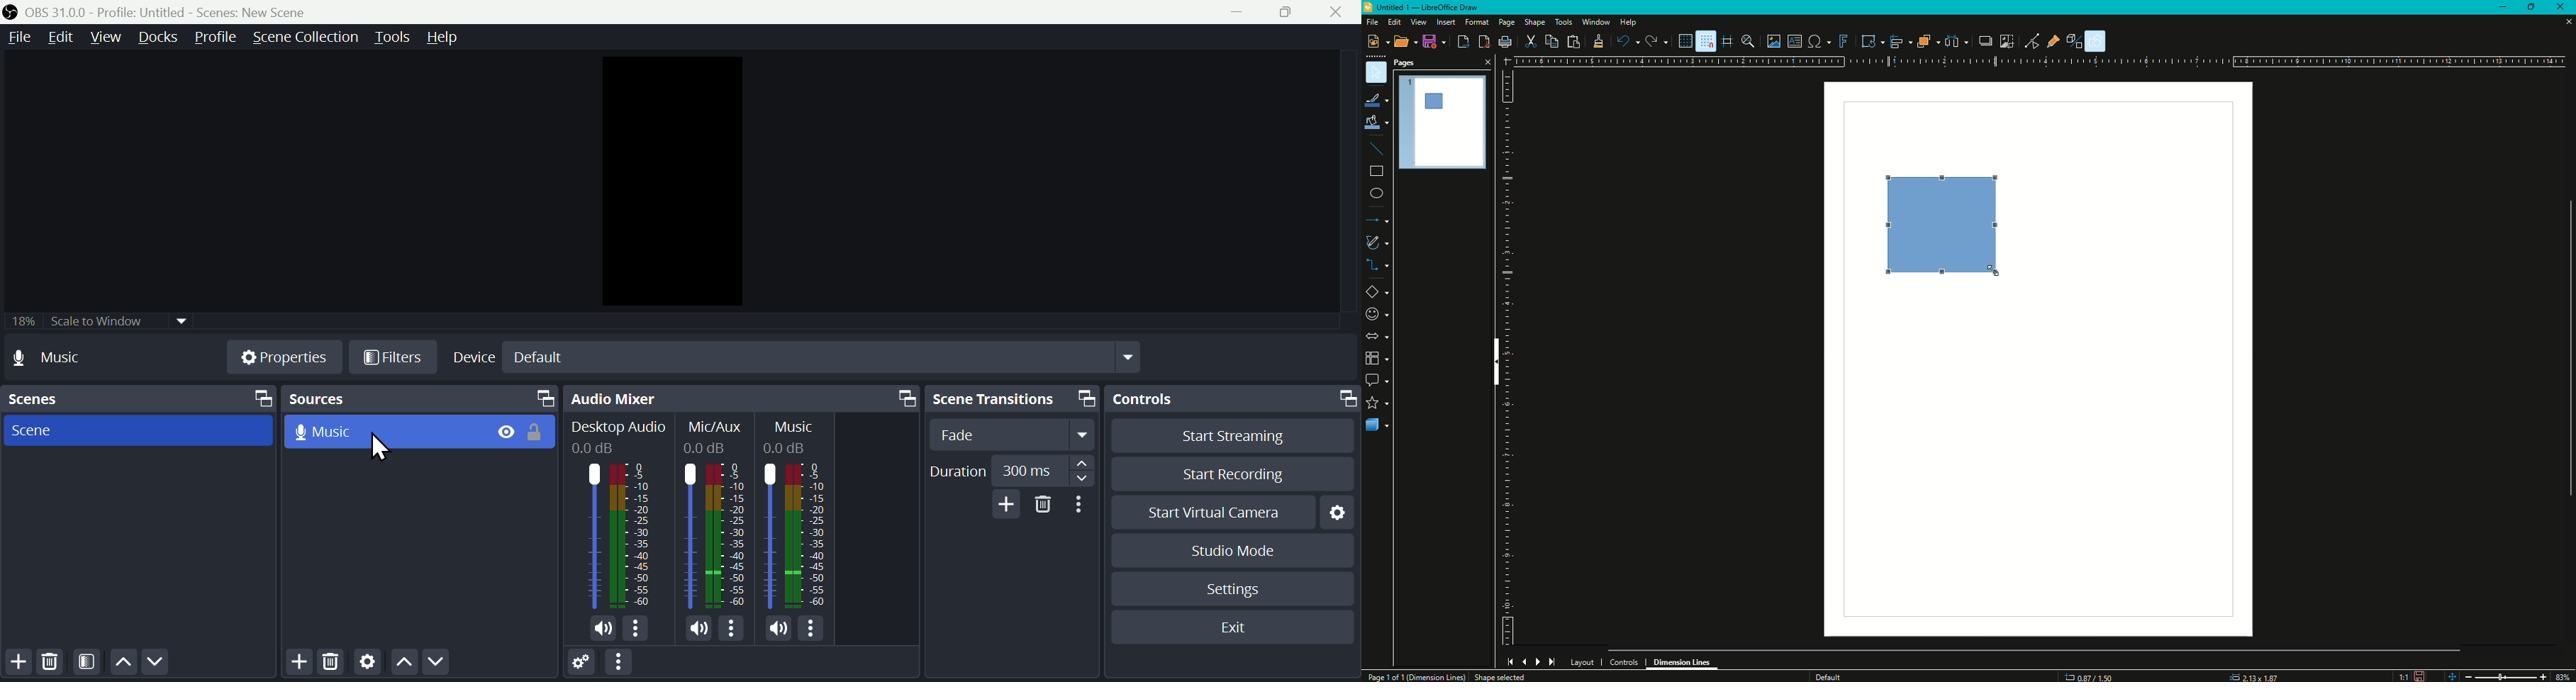 This screenshot has height=700, width=2576. Describe the element at coordinates (712, 447) in the screenshot. I see `` at that location.